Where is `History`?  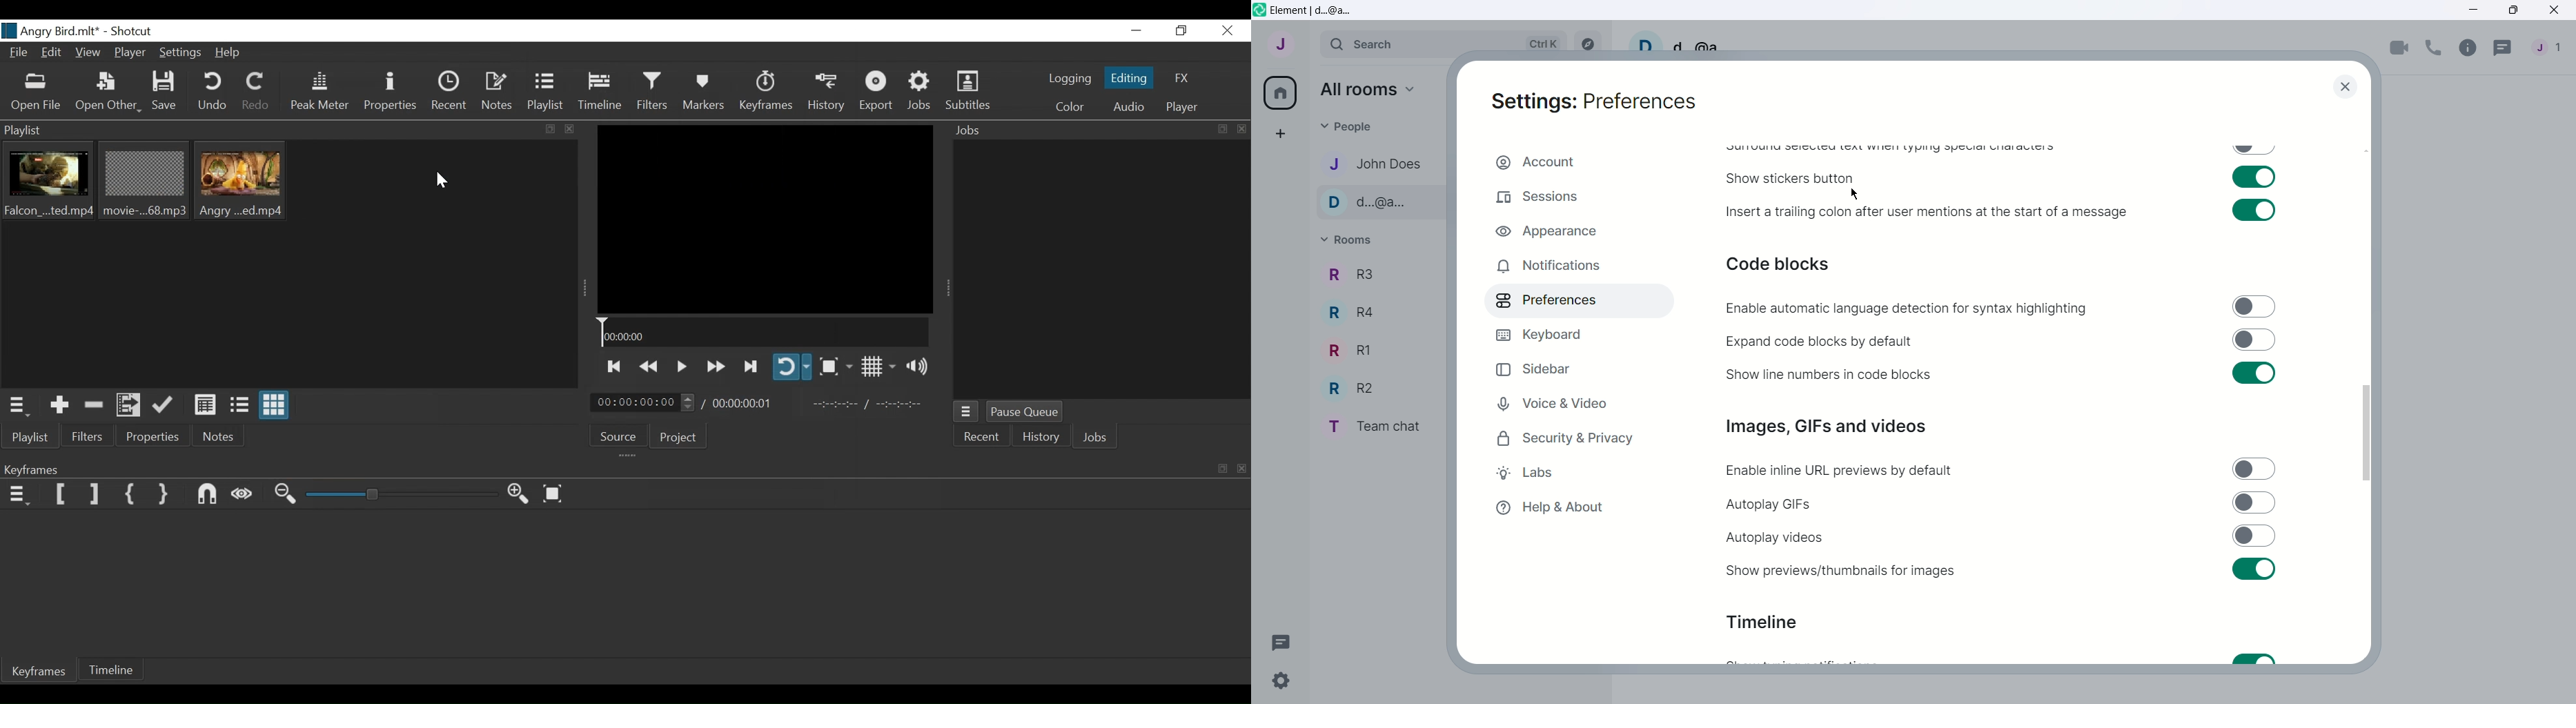
History is located at coordinates (1043, 439).